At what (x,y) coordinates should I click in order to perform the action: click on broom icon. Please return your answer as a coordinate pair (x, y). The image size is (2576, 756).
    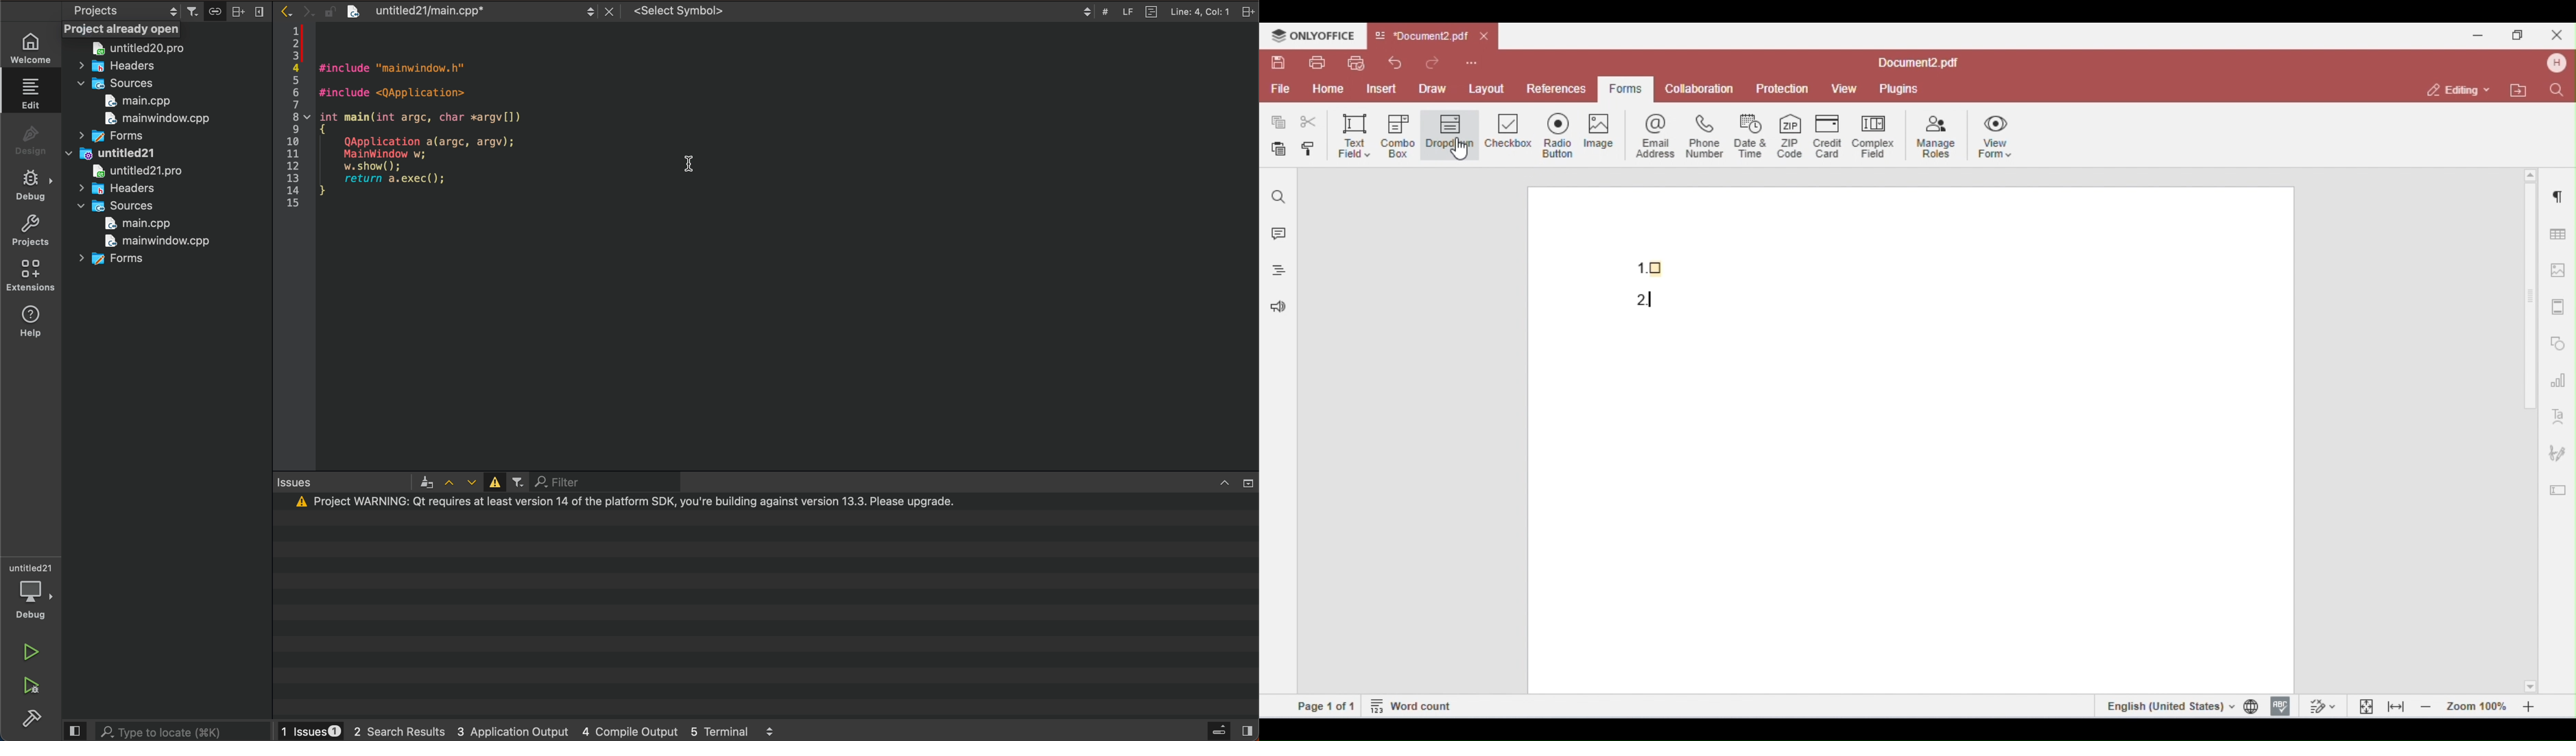
    Looking at the image, I should click on (429, 482).